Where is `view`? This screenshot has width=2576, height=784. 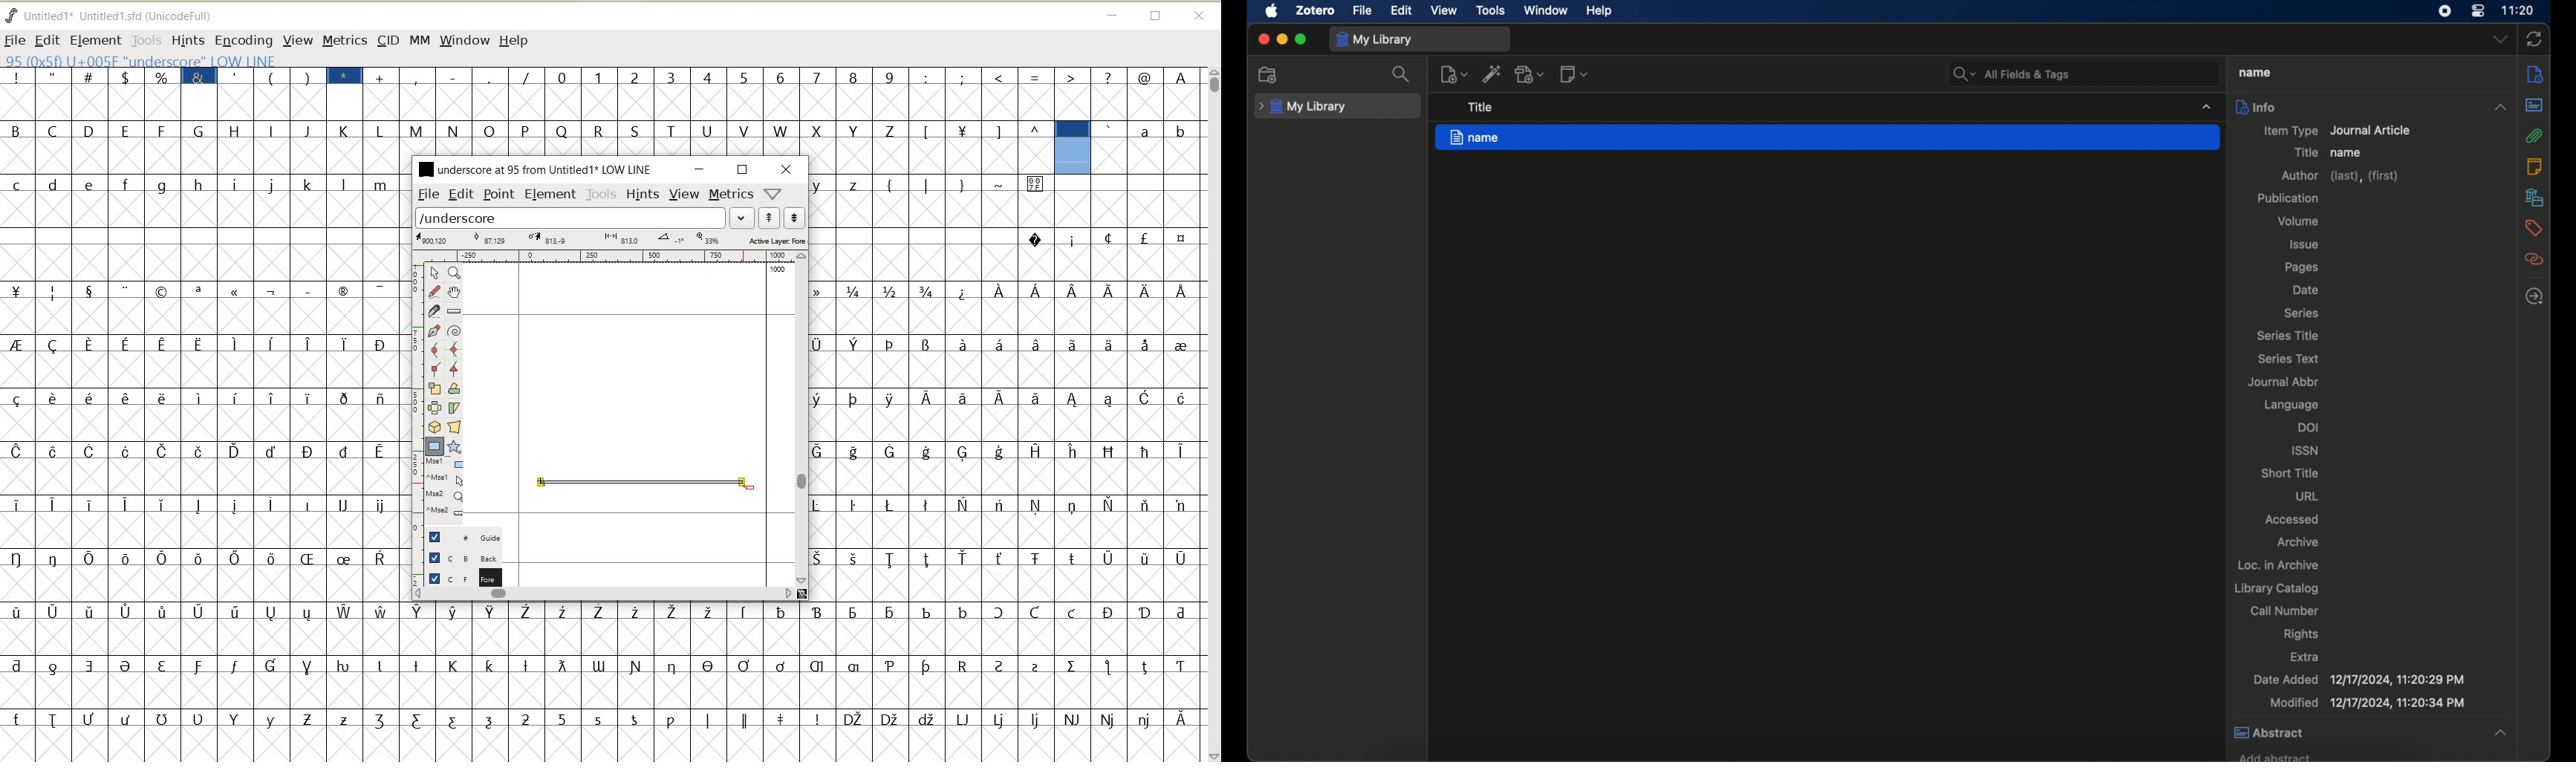 view is located at coordinates (1445, 11).